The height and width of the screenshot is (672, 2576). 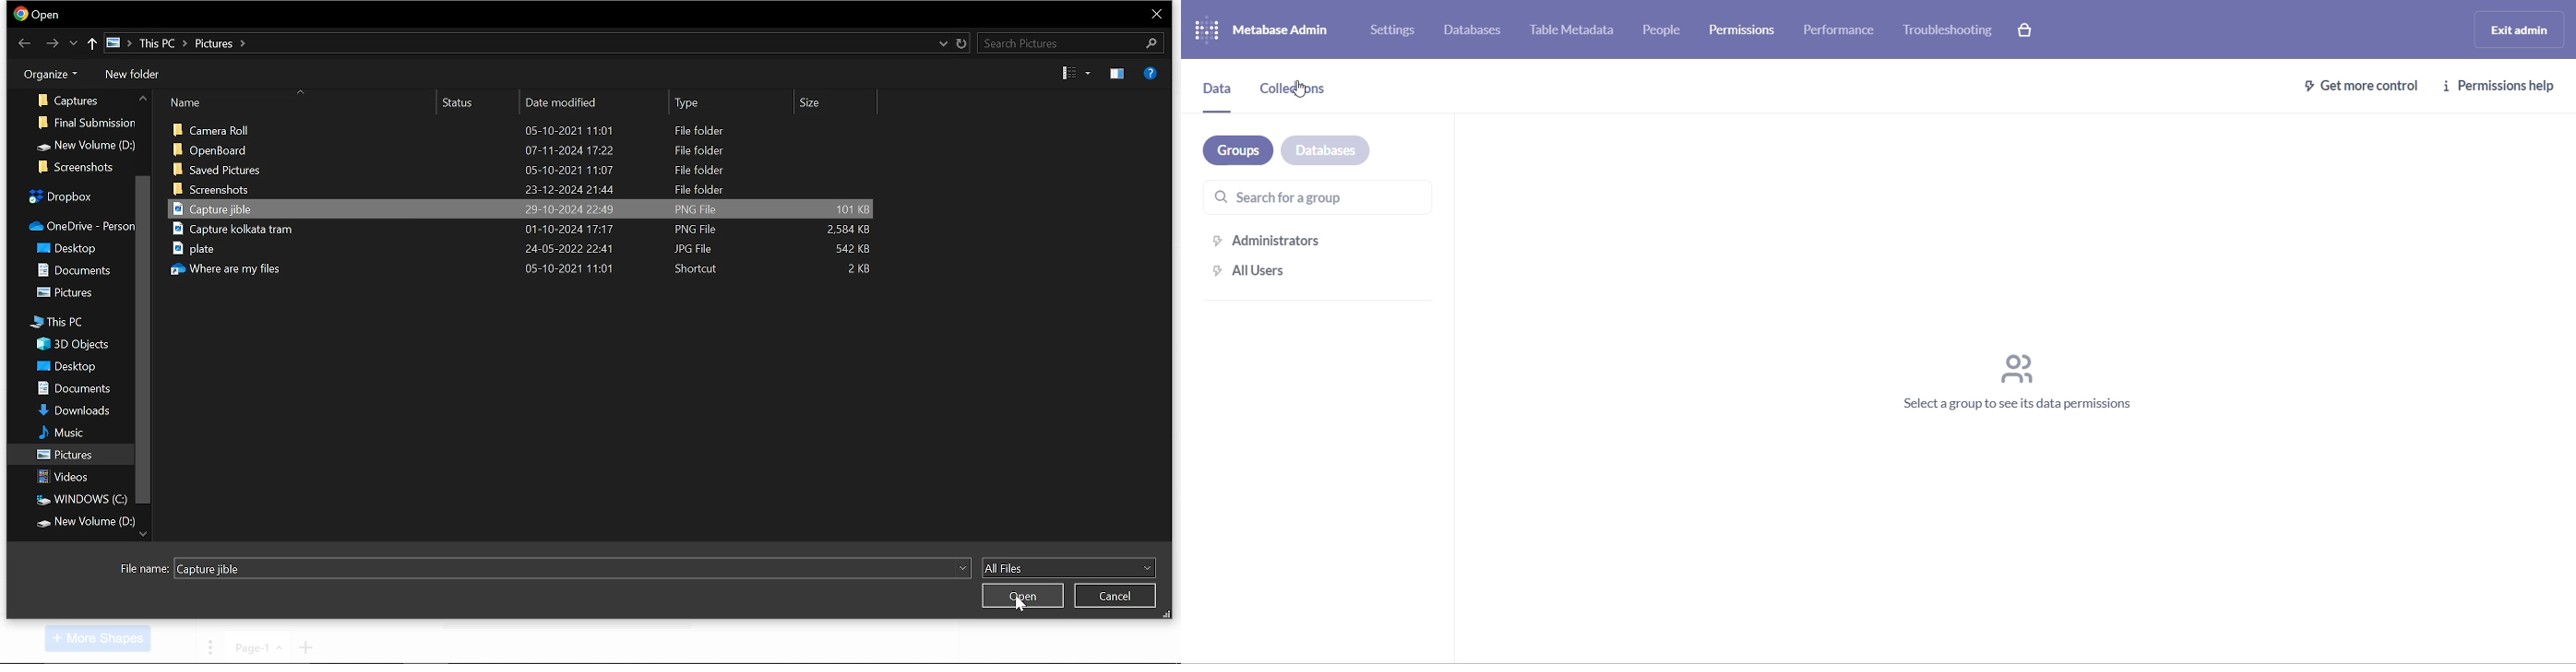 I want to click on cancel, so click(x=1115, y=597).